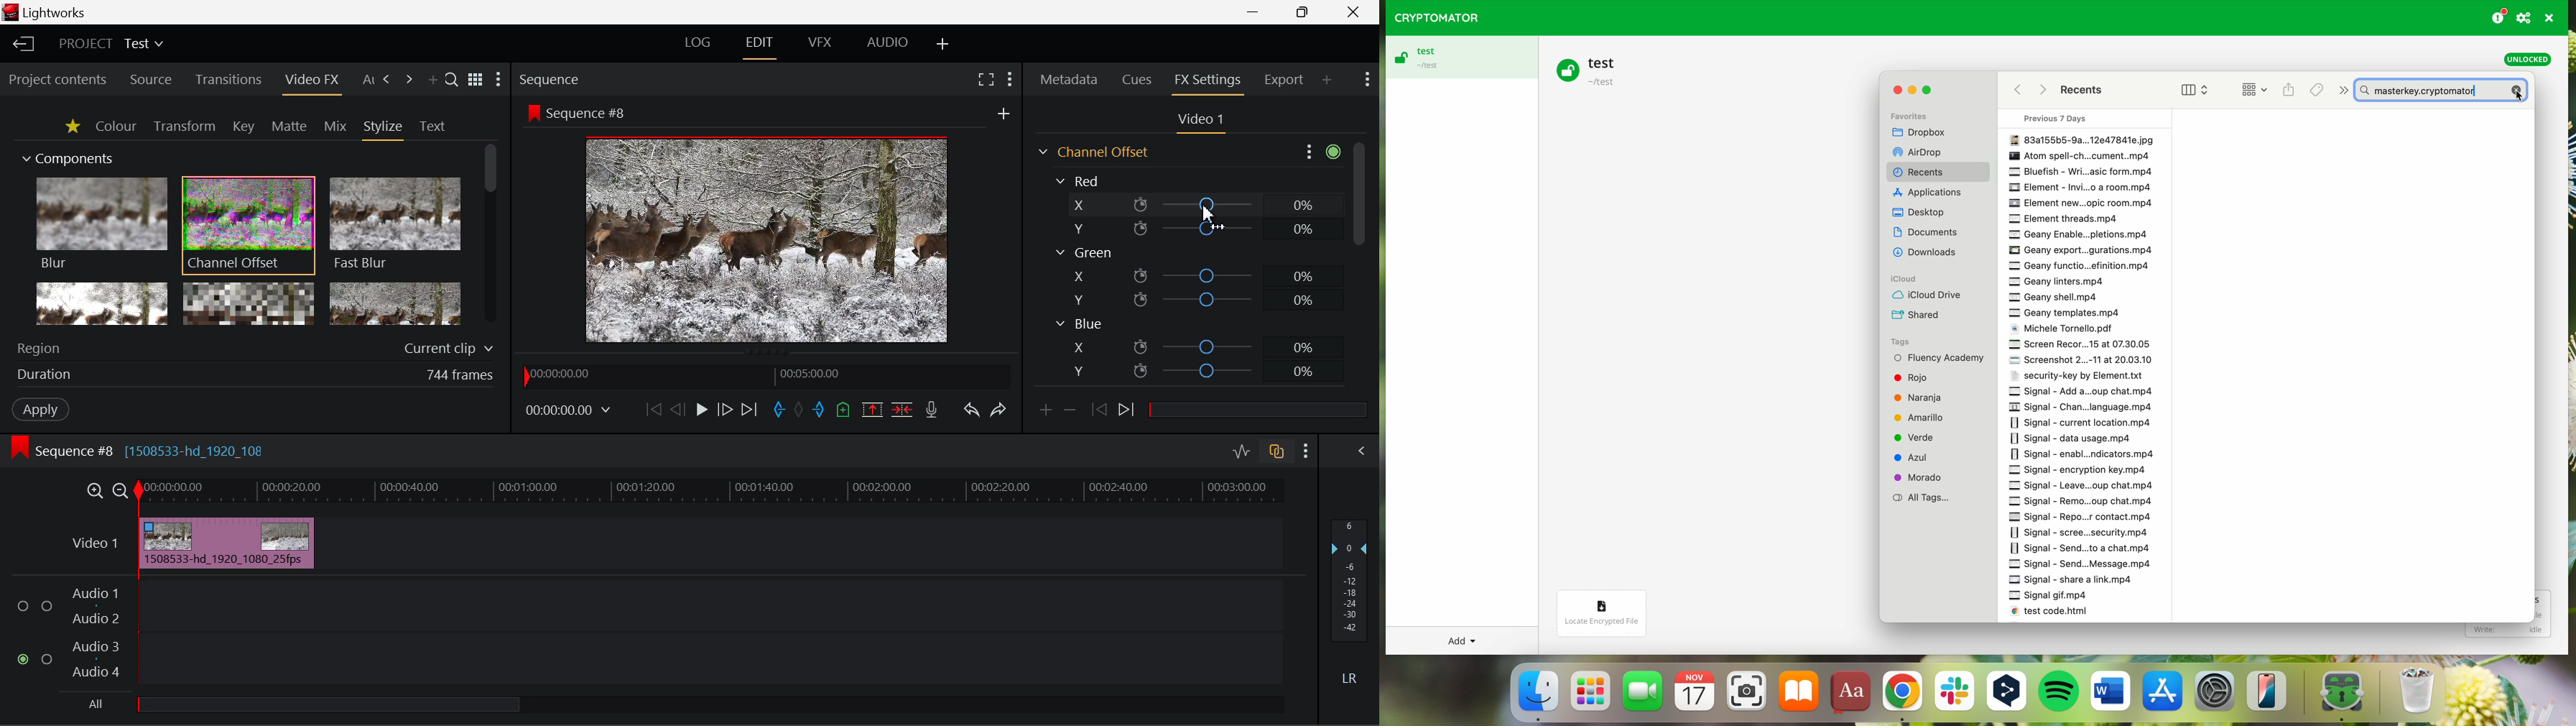 This screenshot has width=2576, height=728. I want to click on Naranja, so click(1928, 396).